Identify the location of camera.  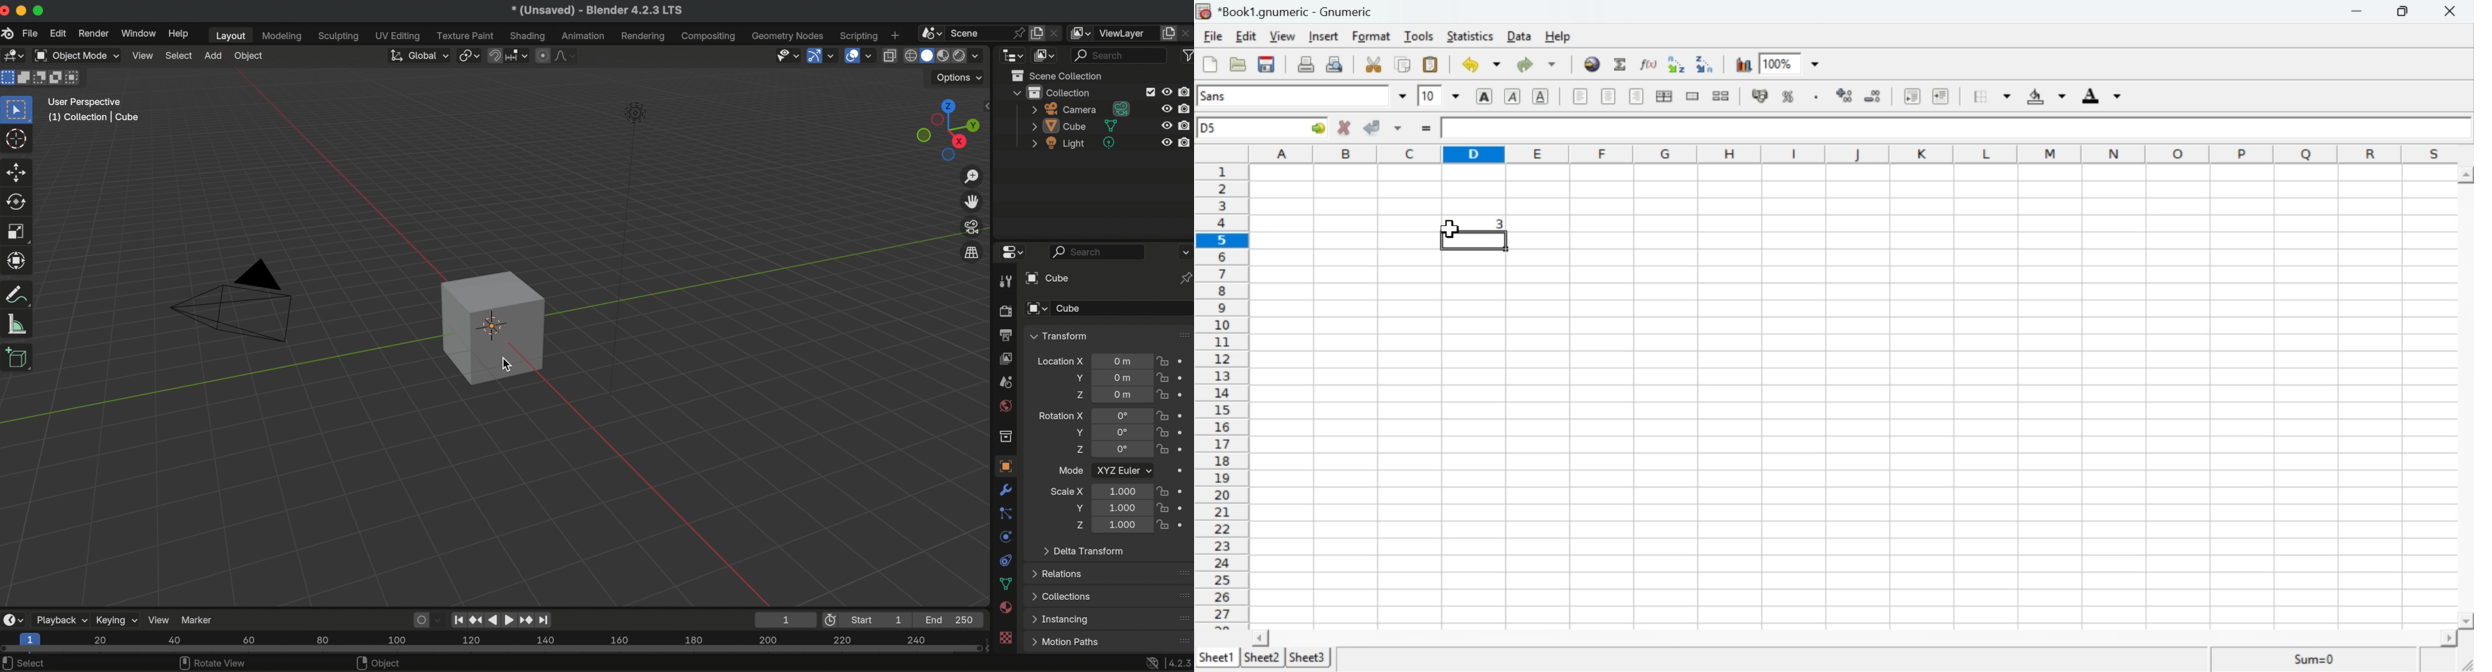
(1082, 109).